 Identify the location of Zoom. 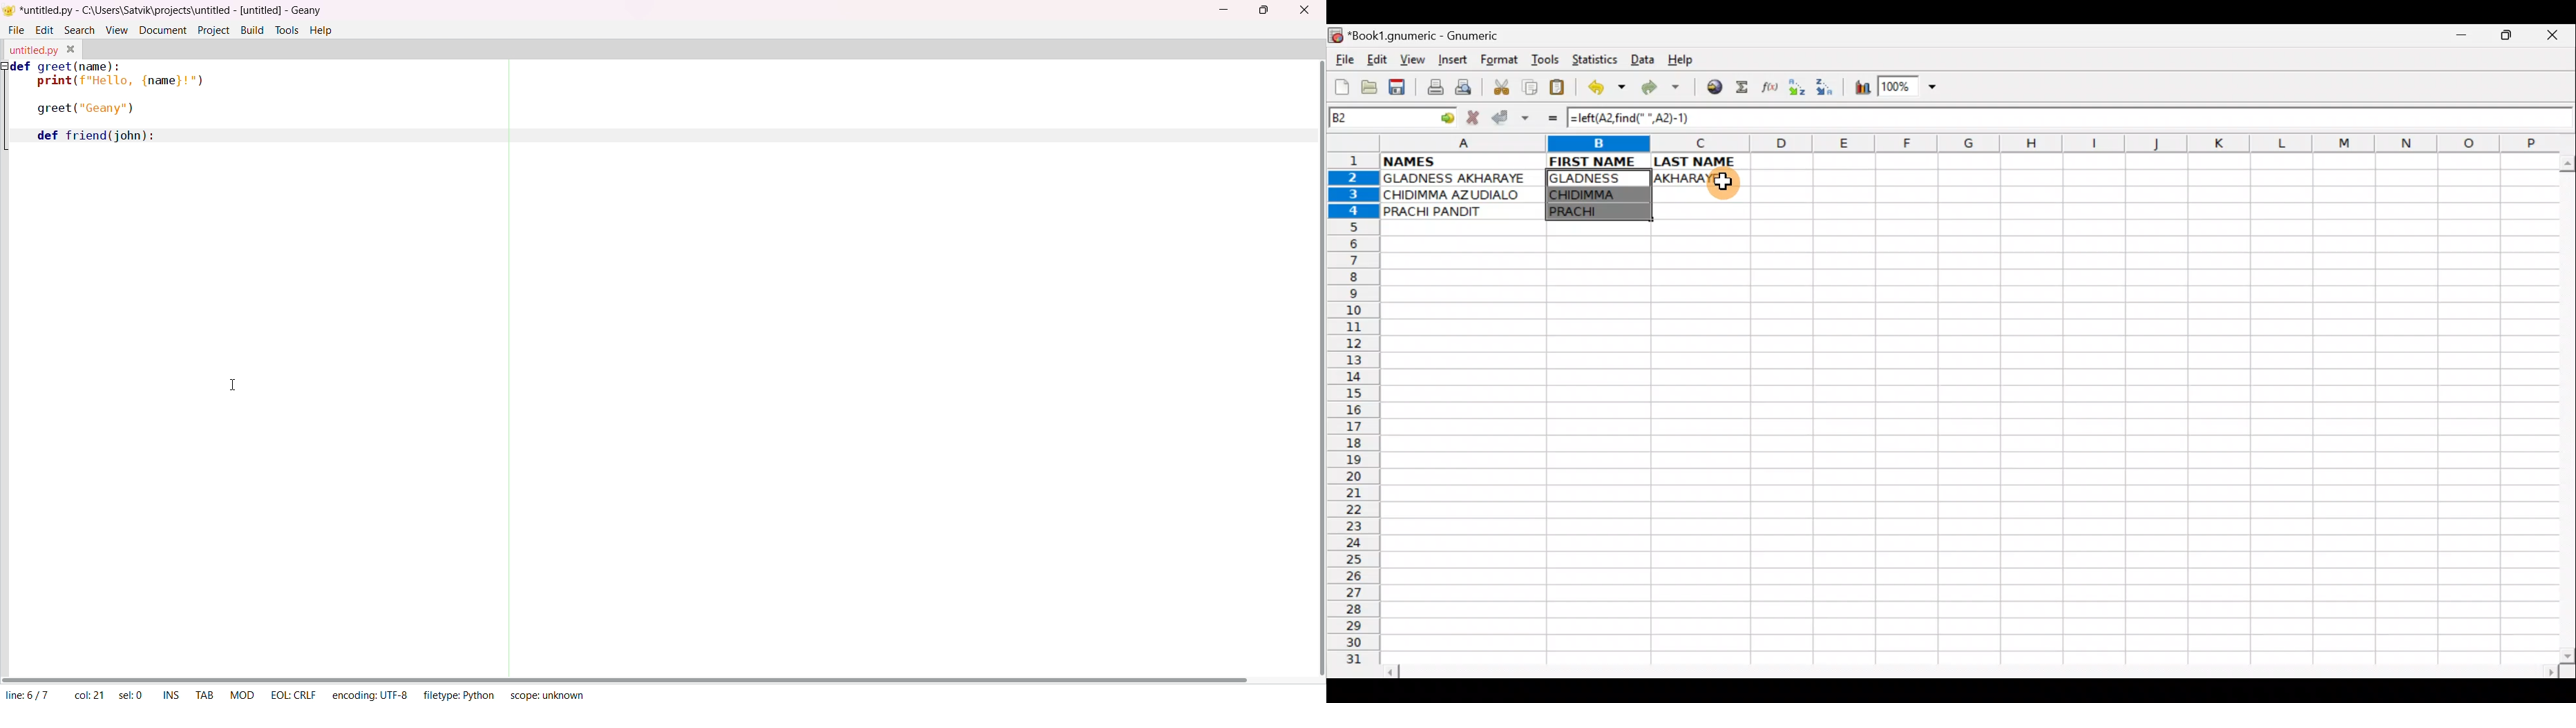
(1909, 89).